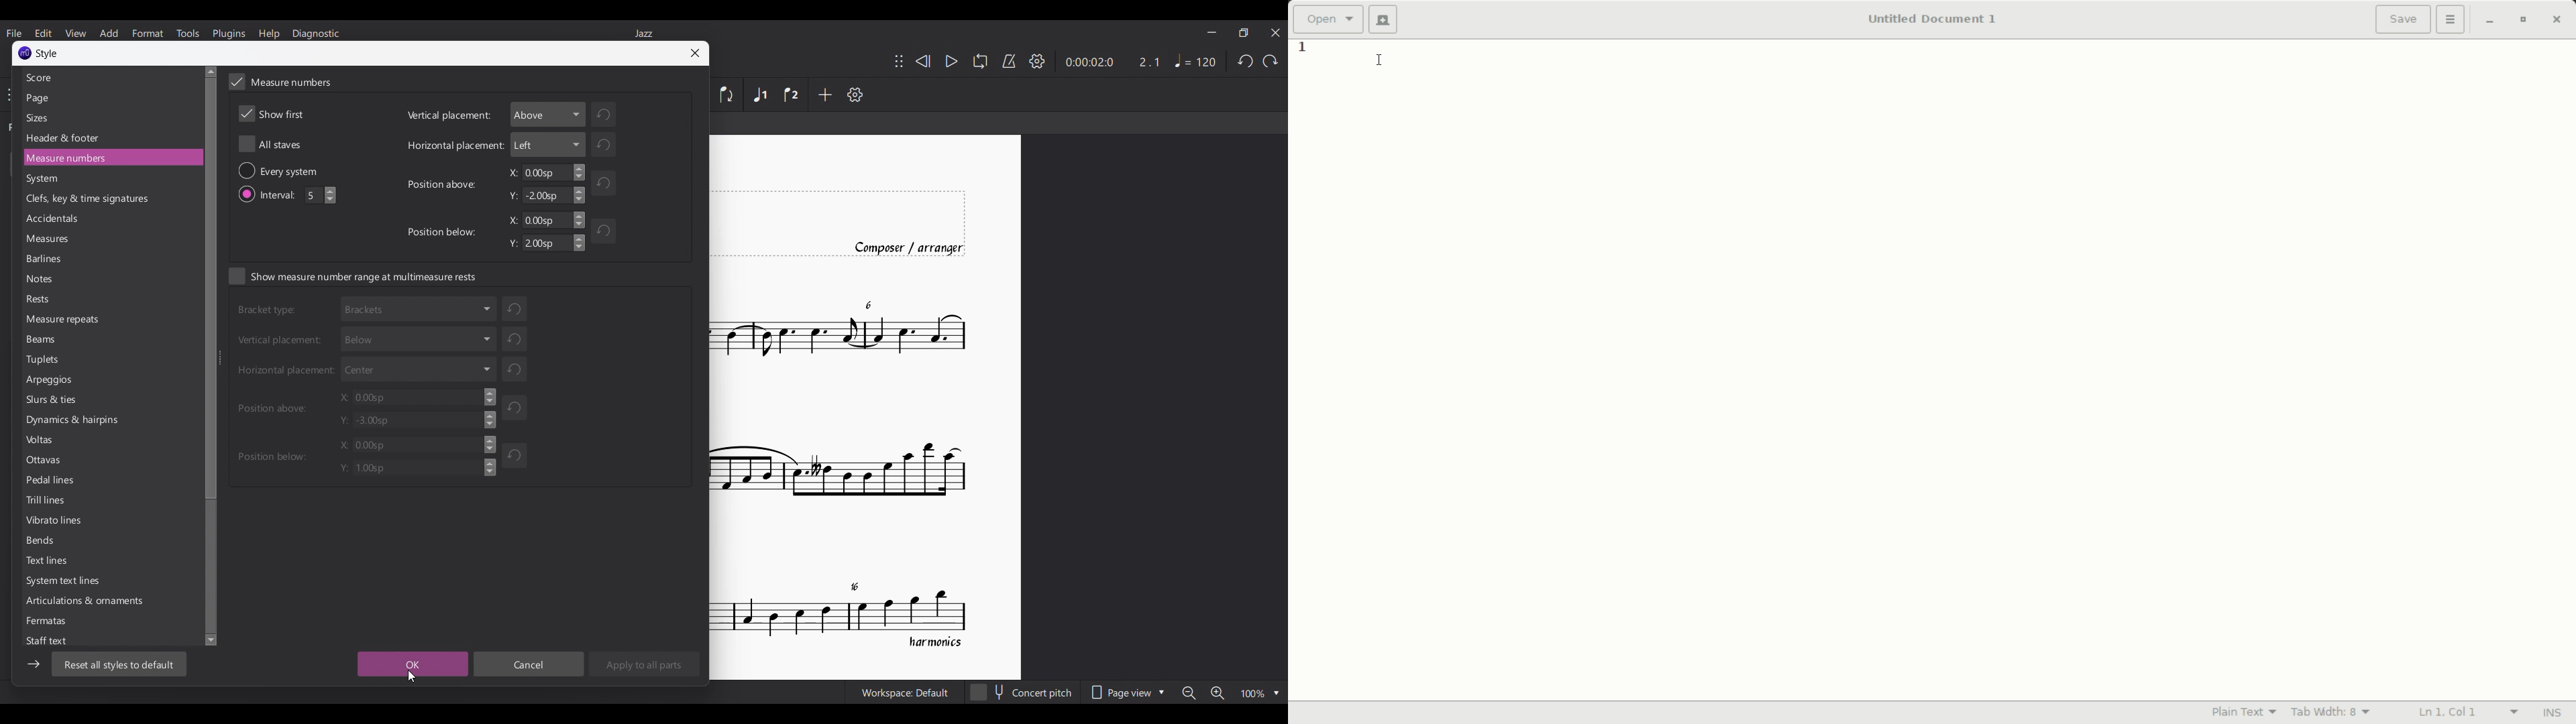  What do you see at coordinates (297, 170) in the screenshot?
I see `Indicates setting for each` at bounding box center [297, 170].